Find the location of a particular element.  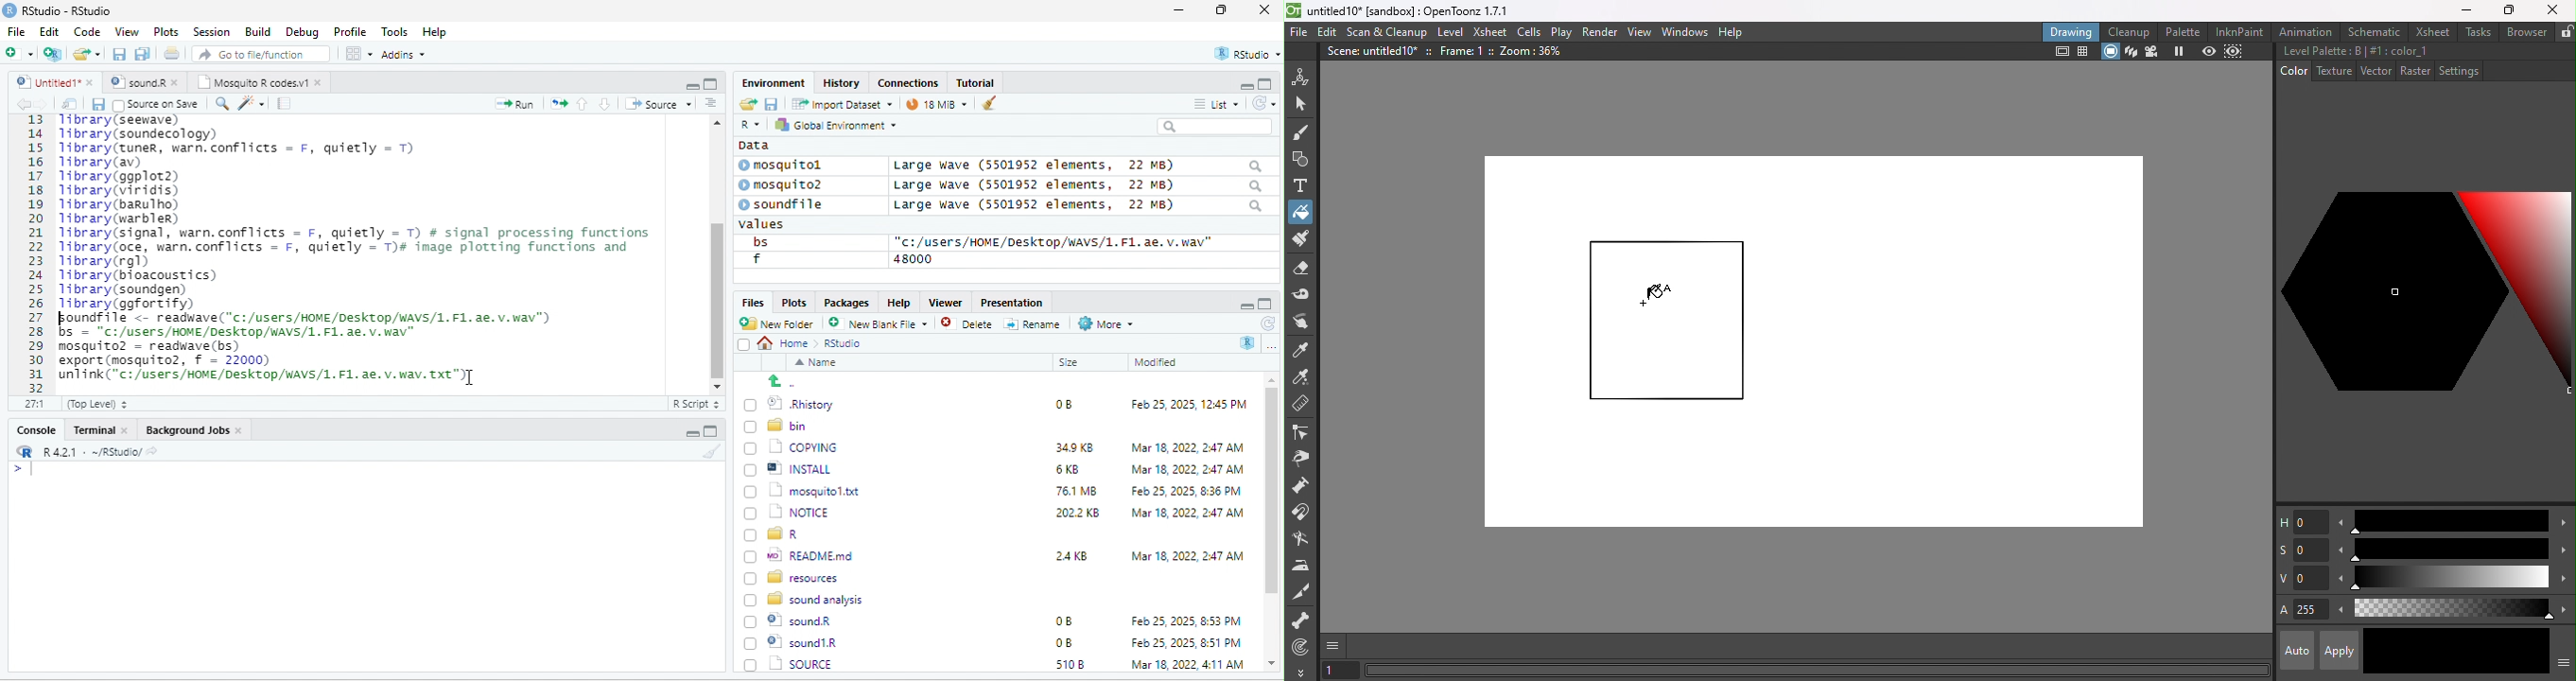

save as is located at coordinates (144, 55).